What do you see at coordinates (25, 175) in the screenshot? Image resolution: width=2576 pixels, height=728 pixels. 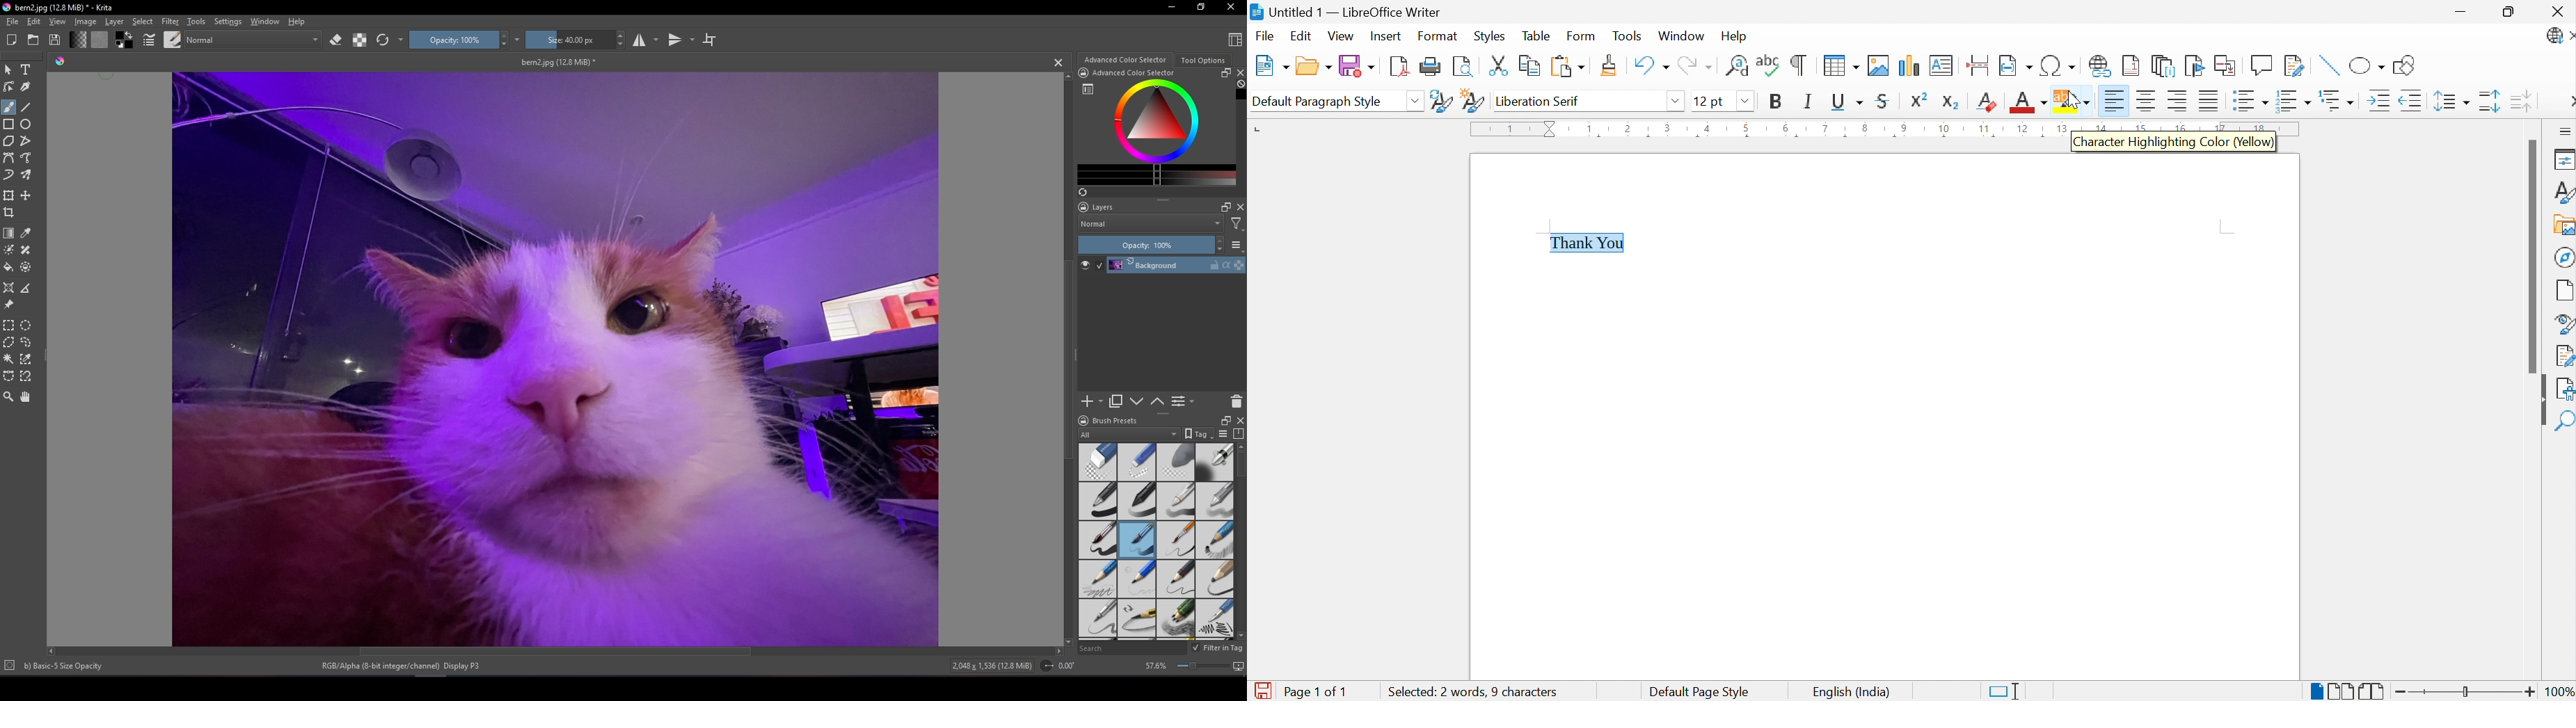 I see `Multibrush tool` at bounding box center [25, 175].